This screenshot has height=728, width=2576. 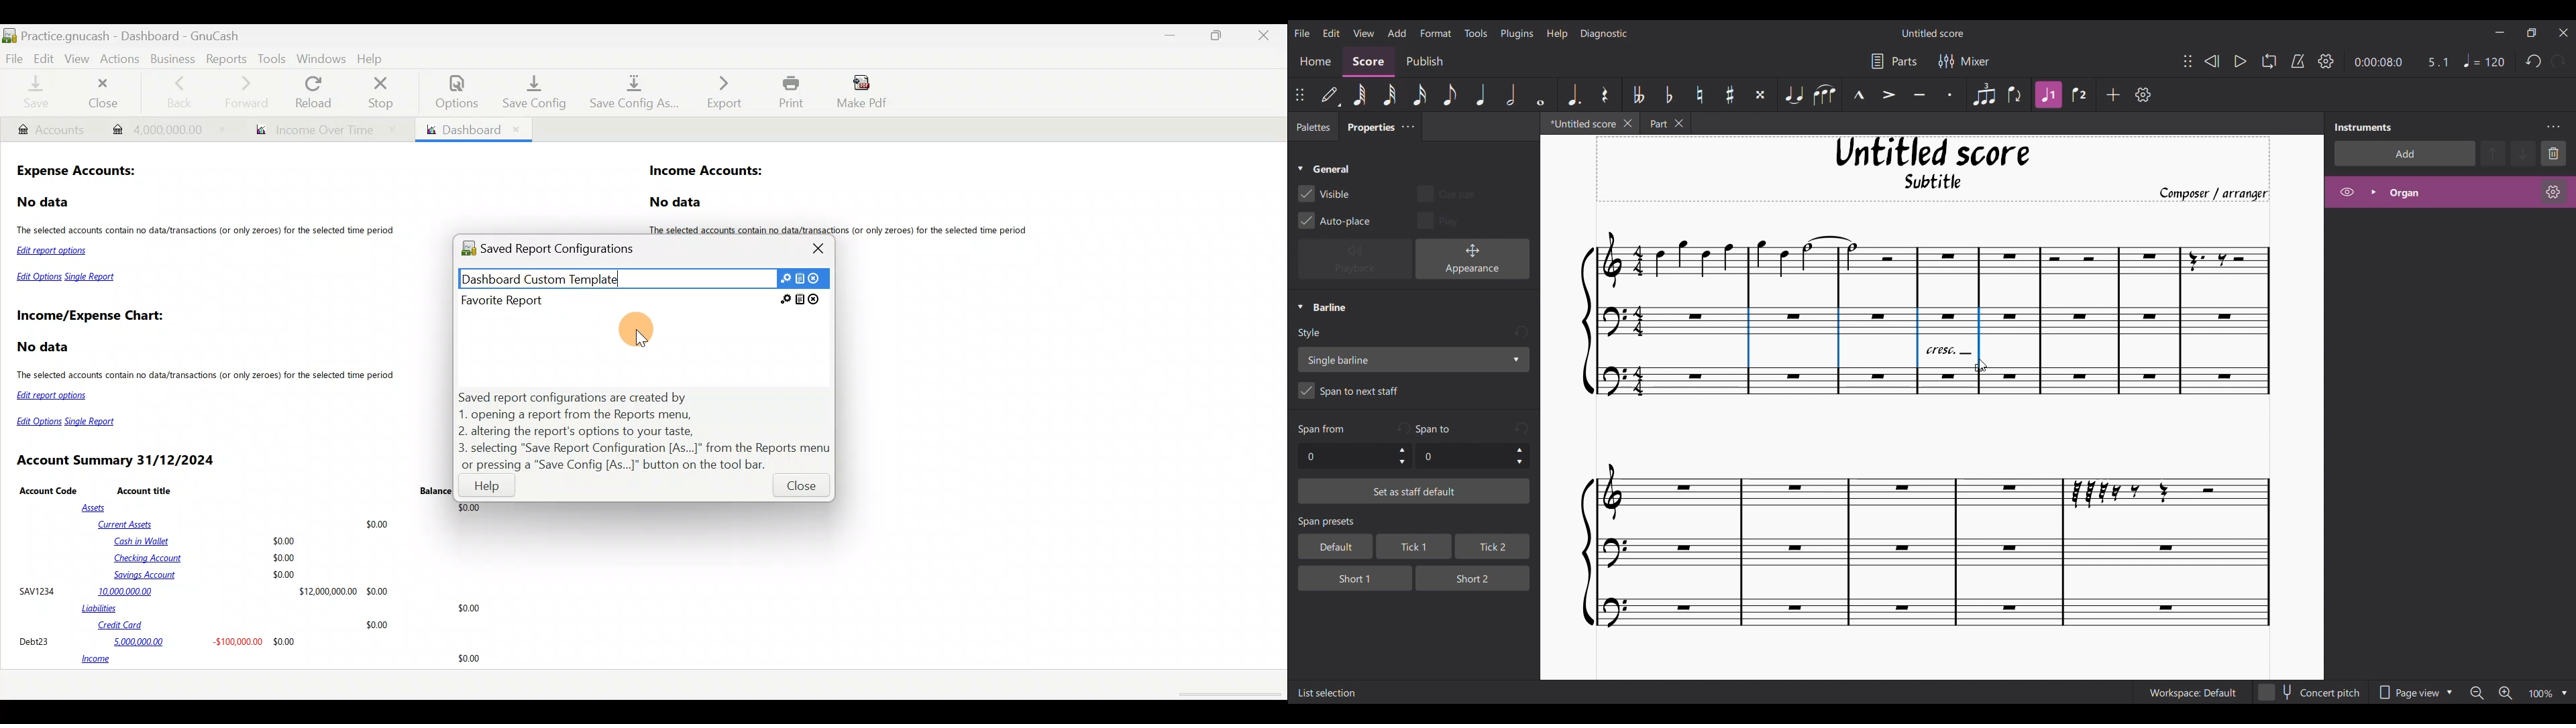 I want to click on Score section, so click(x=1368, y=60).